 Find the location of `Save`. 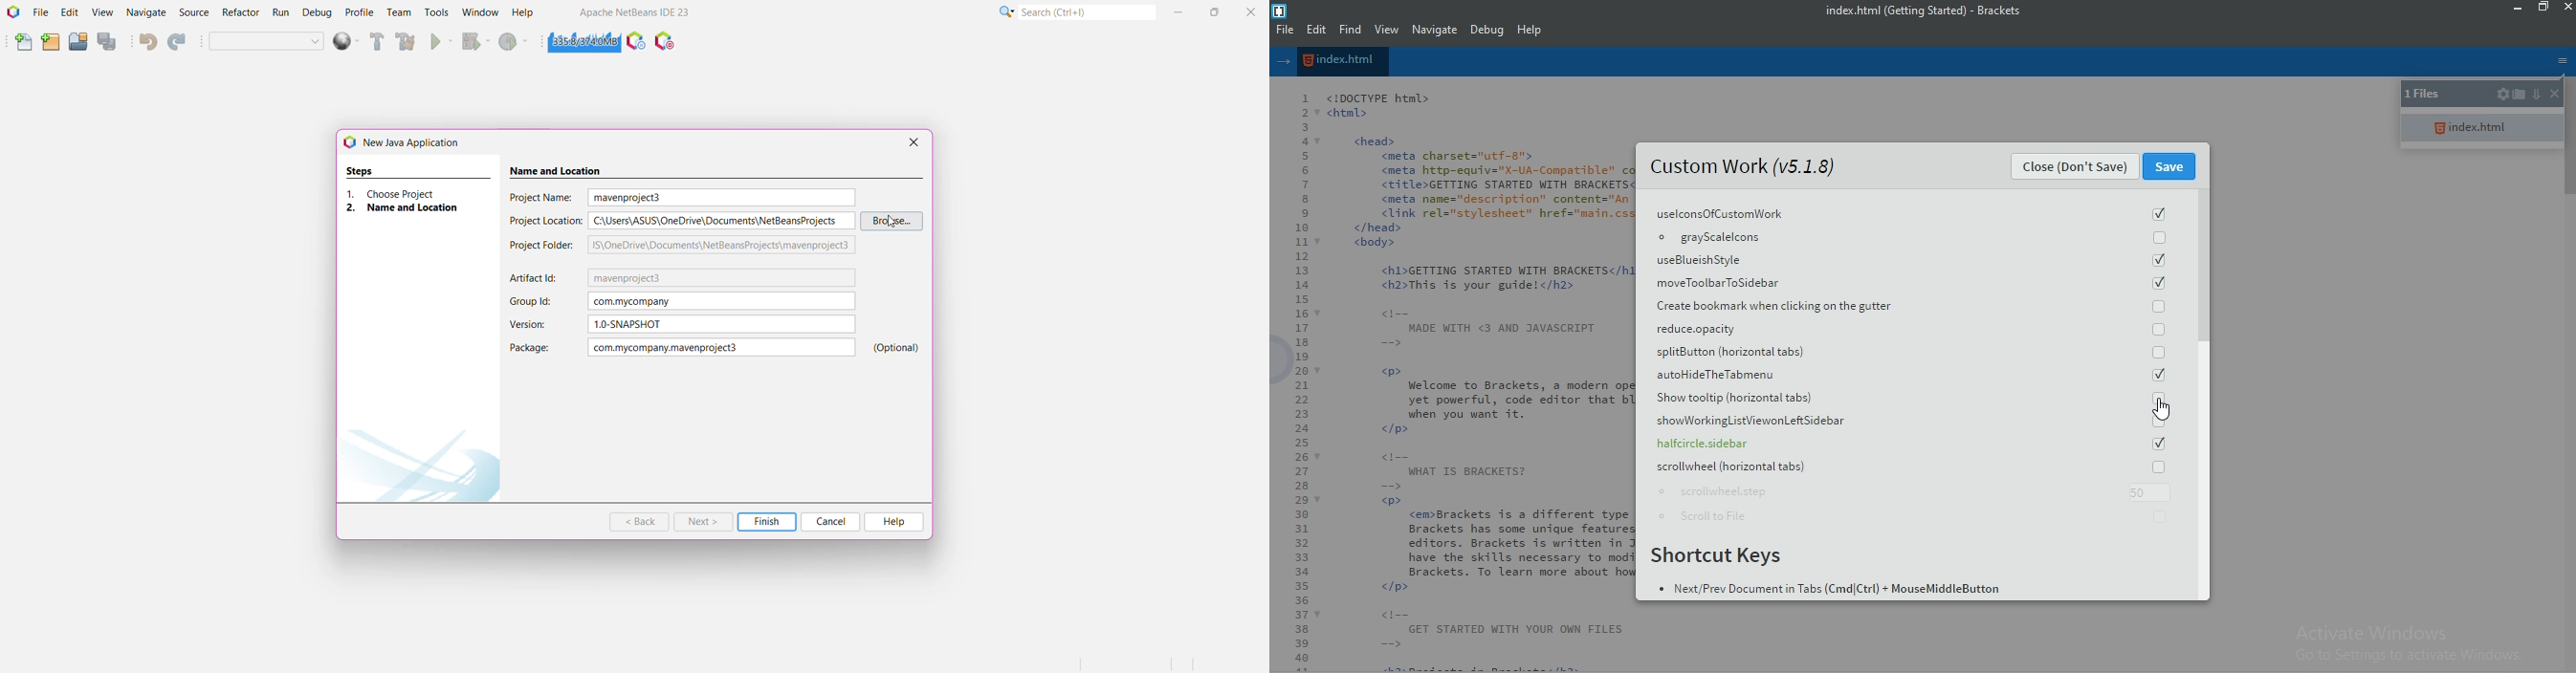

Save is located at coordinates (2169, 166).